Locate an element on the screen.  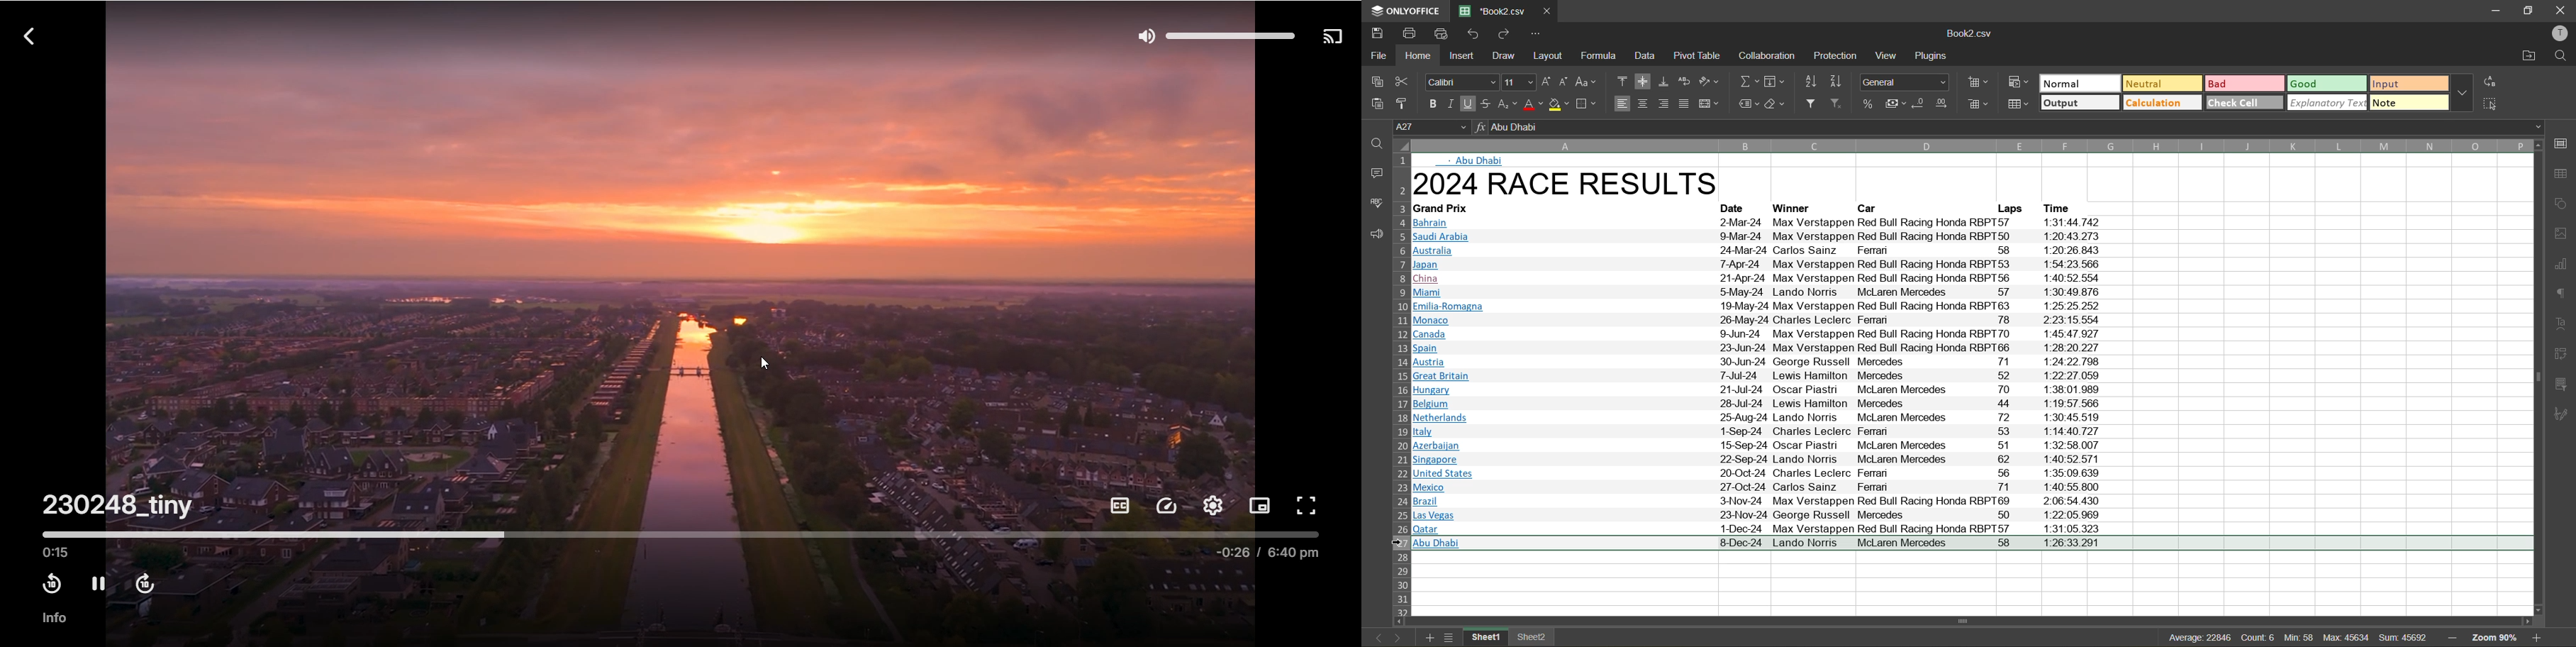
strikethrough is located at coordinates (1485, 104).